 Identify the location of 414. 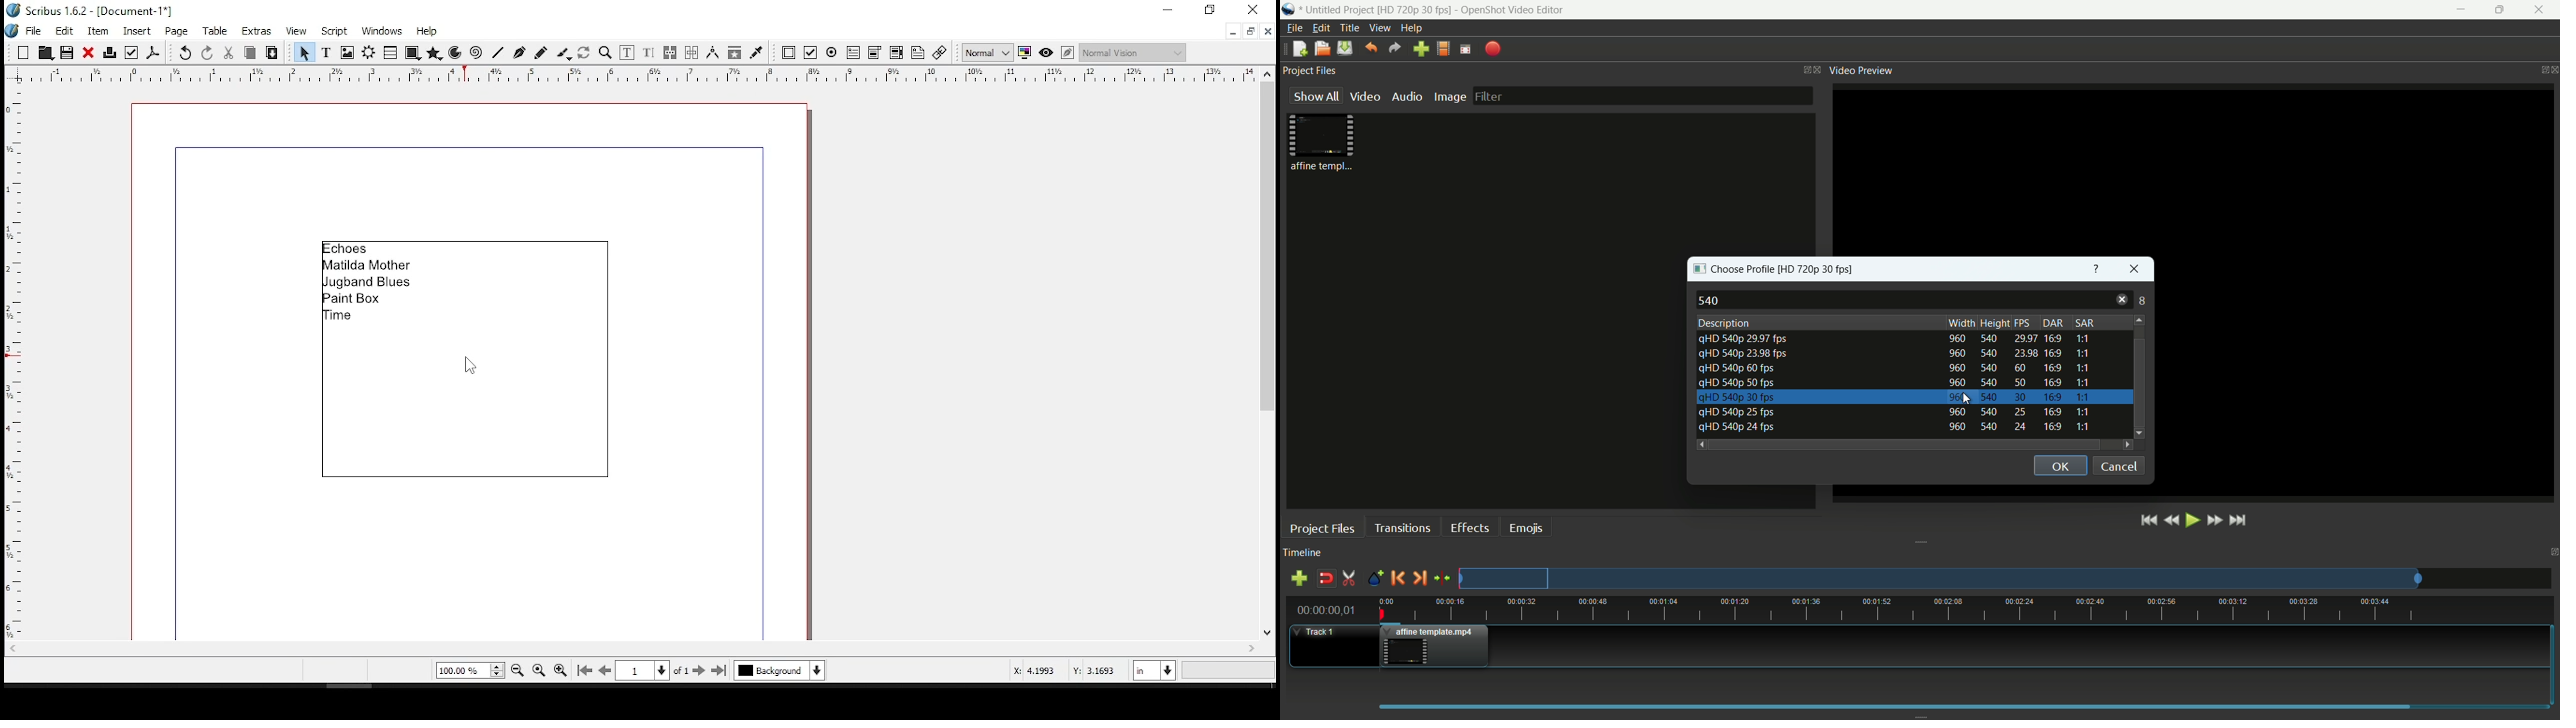
(2137, 301).